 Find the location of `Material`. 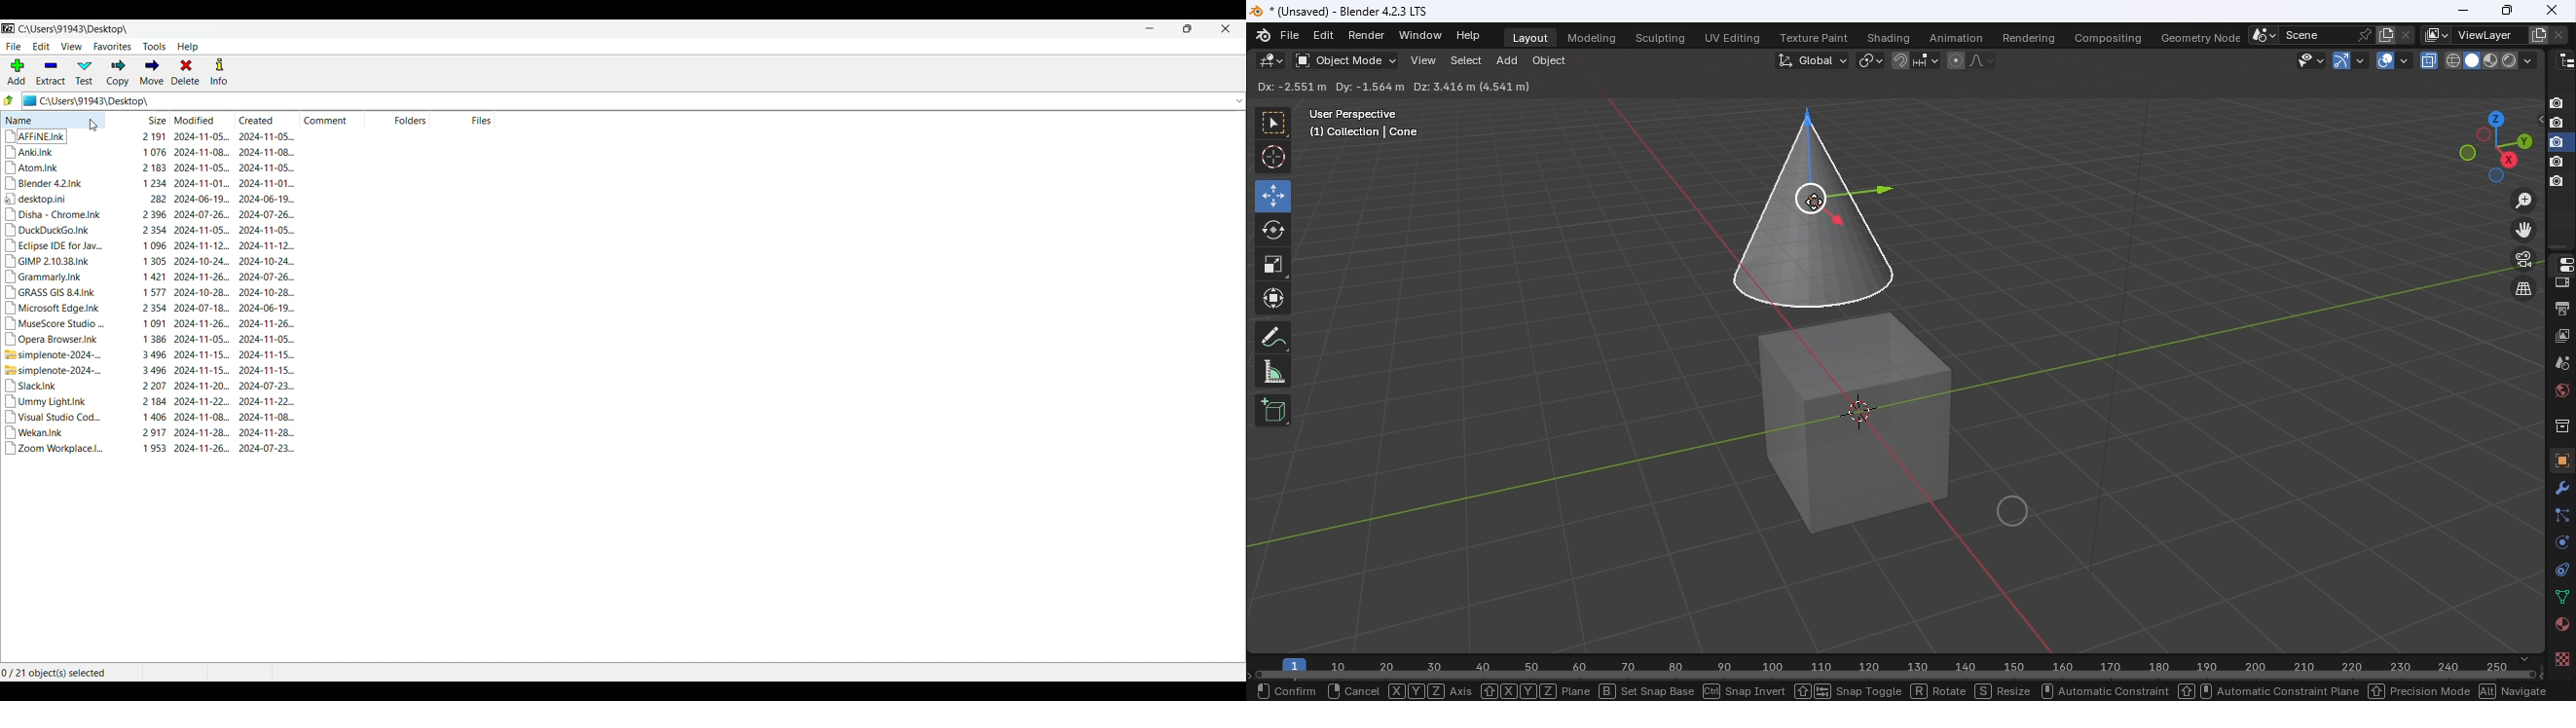

Material is located at coordinates (2560, 625).